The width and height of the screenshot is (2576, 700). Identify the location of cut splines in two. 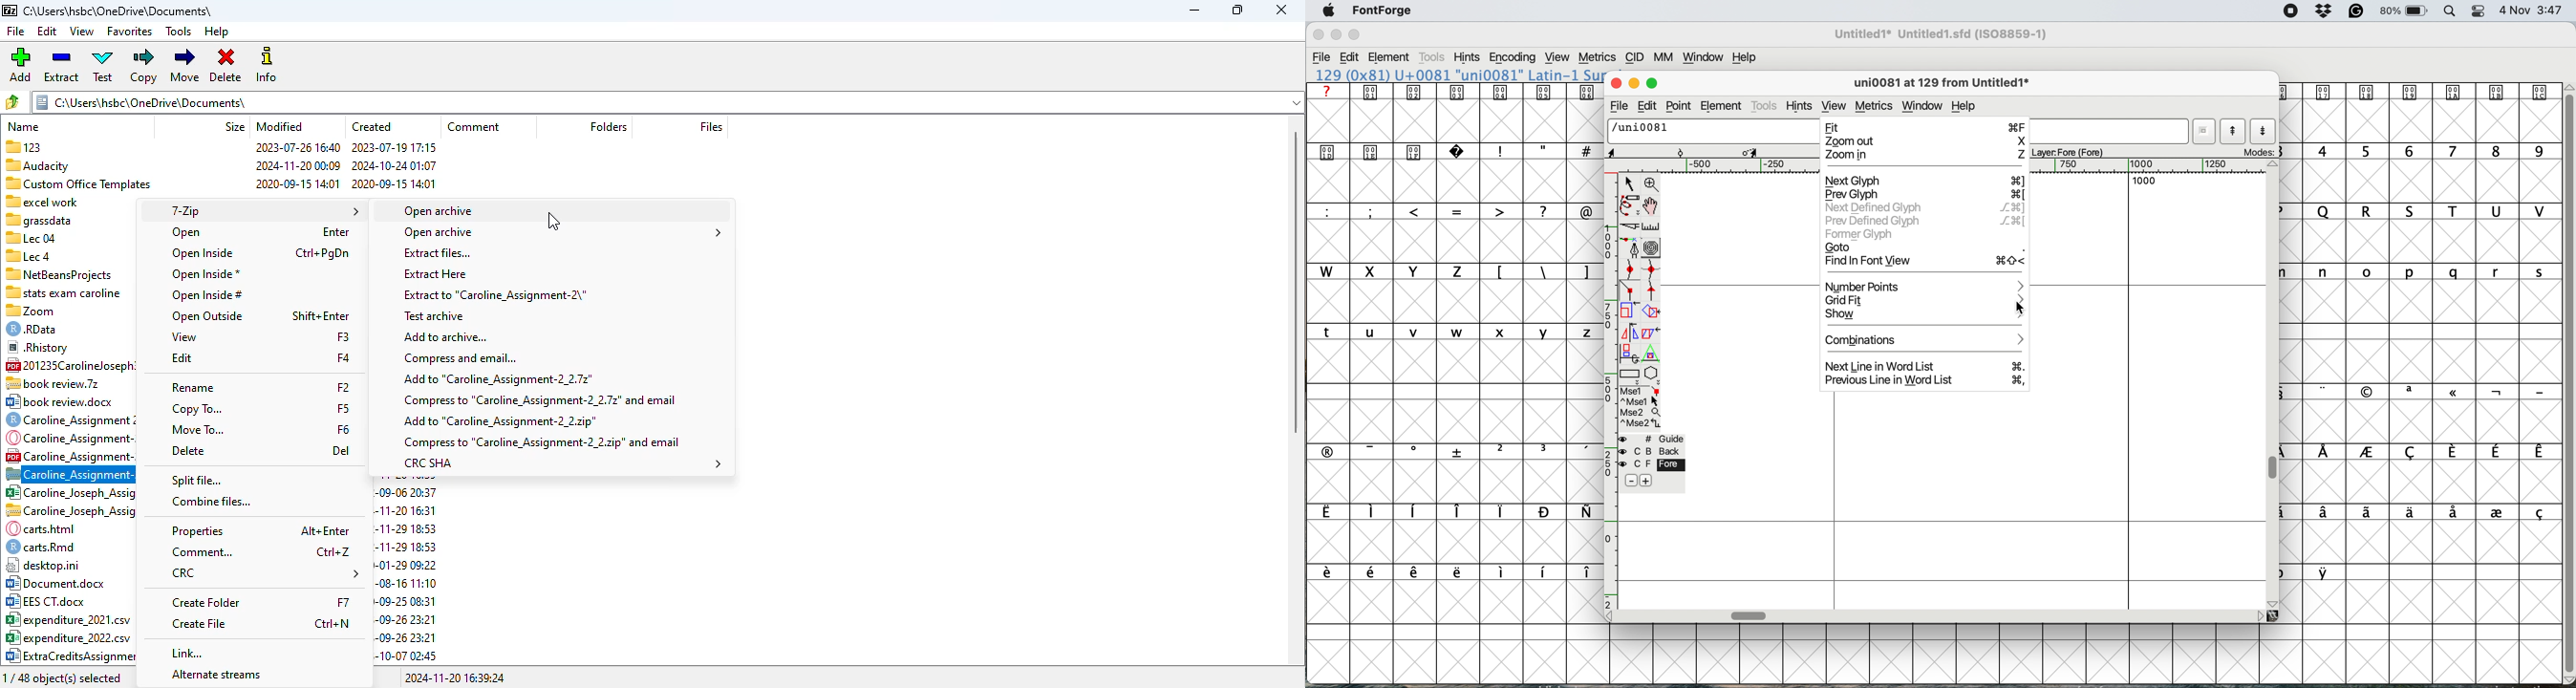
(1629, 226).